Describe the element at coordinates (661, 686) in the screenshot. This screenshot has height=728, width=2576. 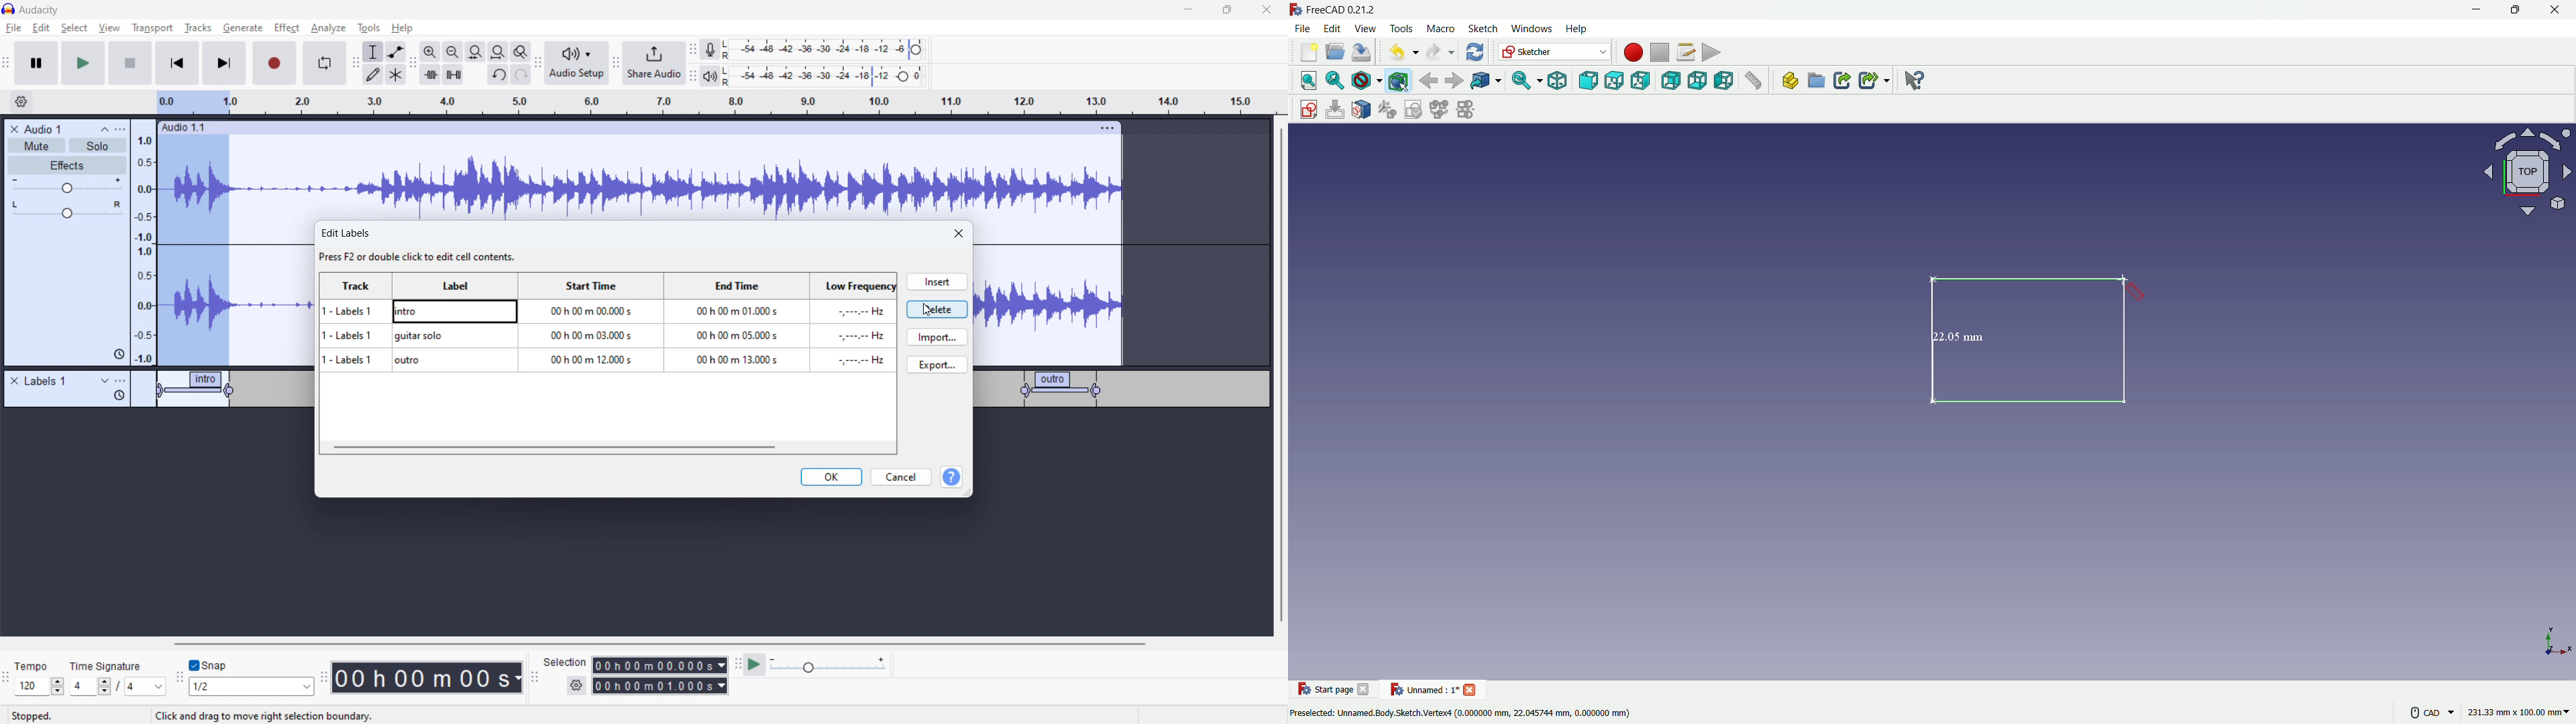
I see `selection end time` at that location.